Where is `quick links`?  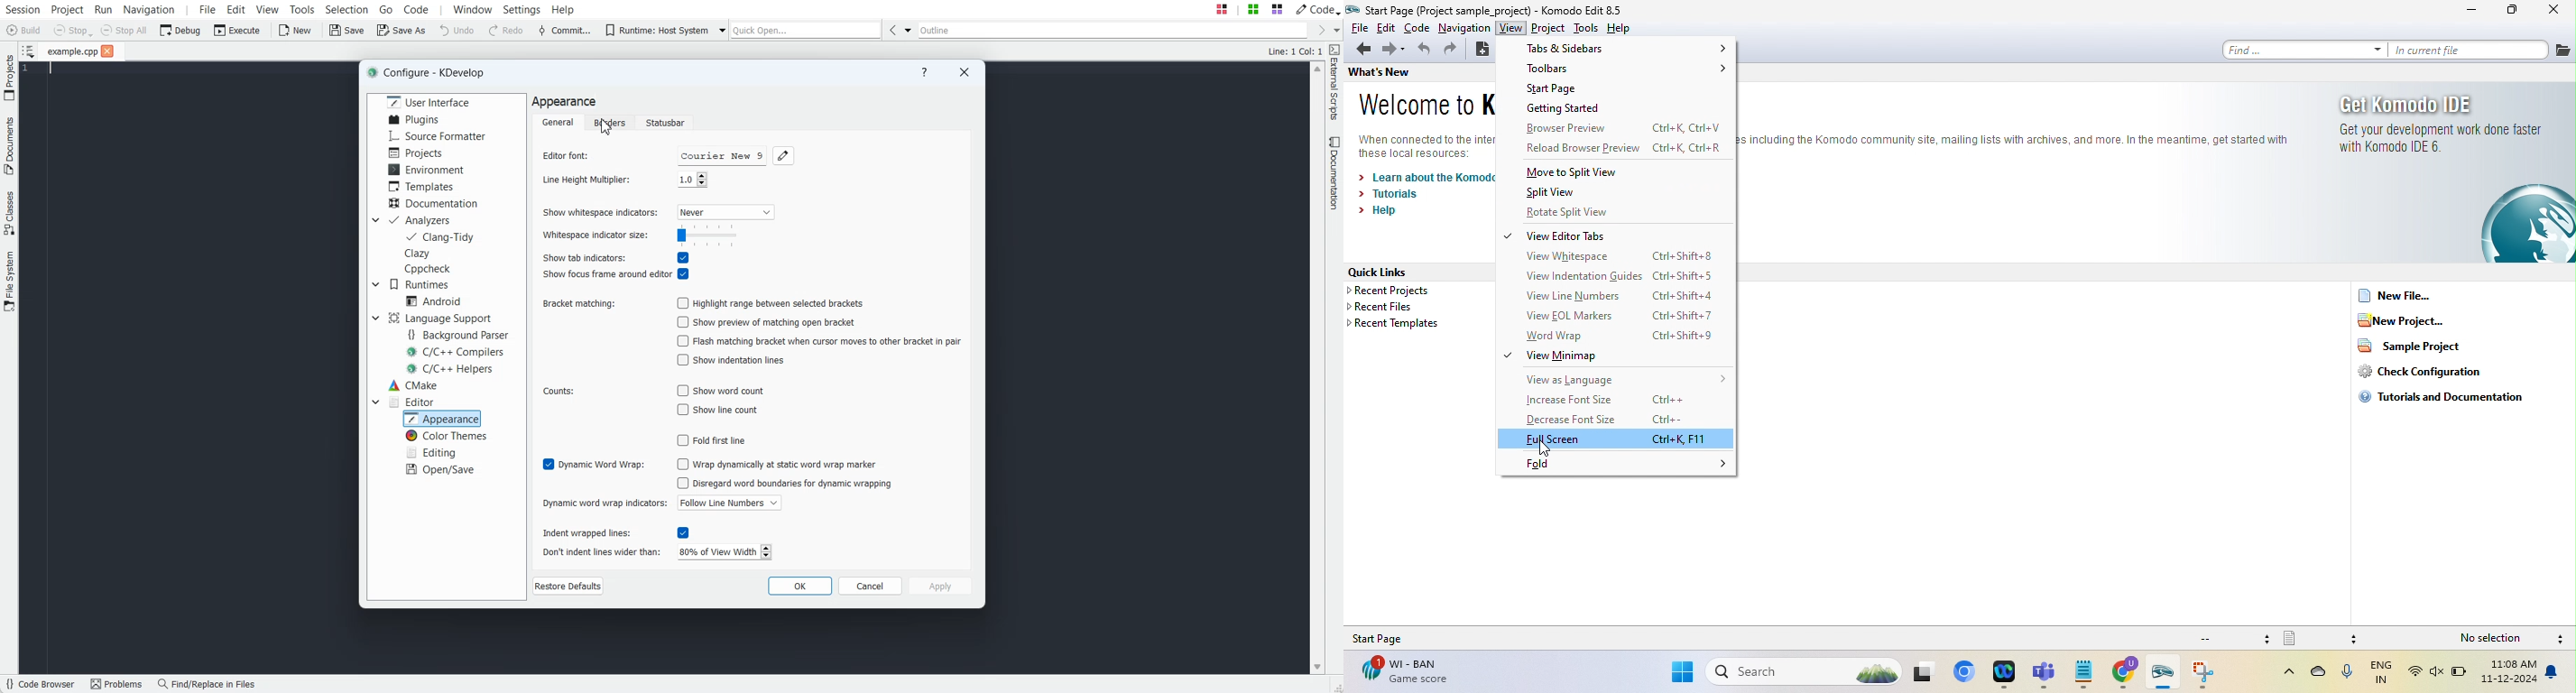
quick links is located at coordinates (1400, 272).